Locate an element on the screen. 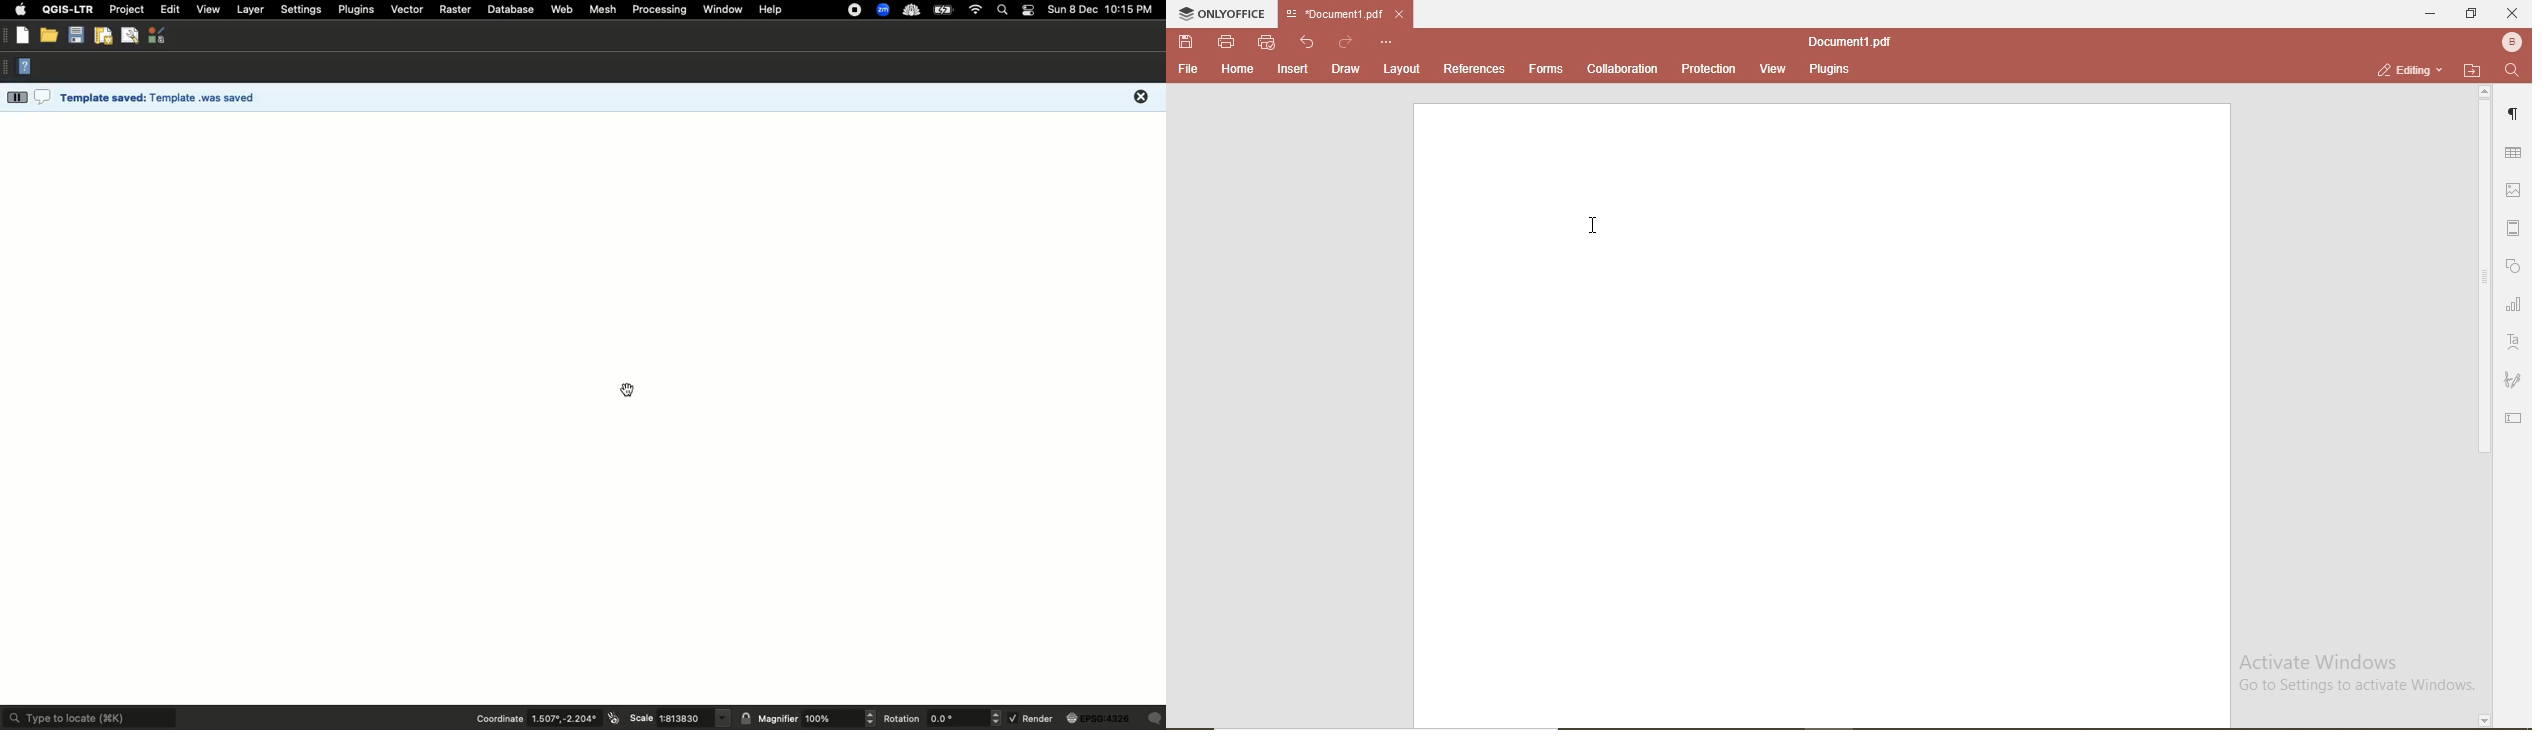  close is located at coordinates (1144, 97).